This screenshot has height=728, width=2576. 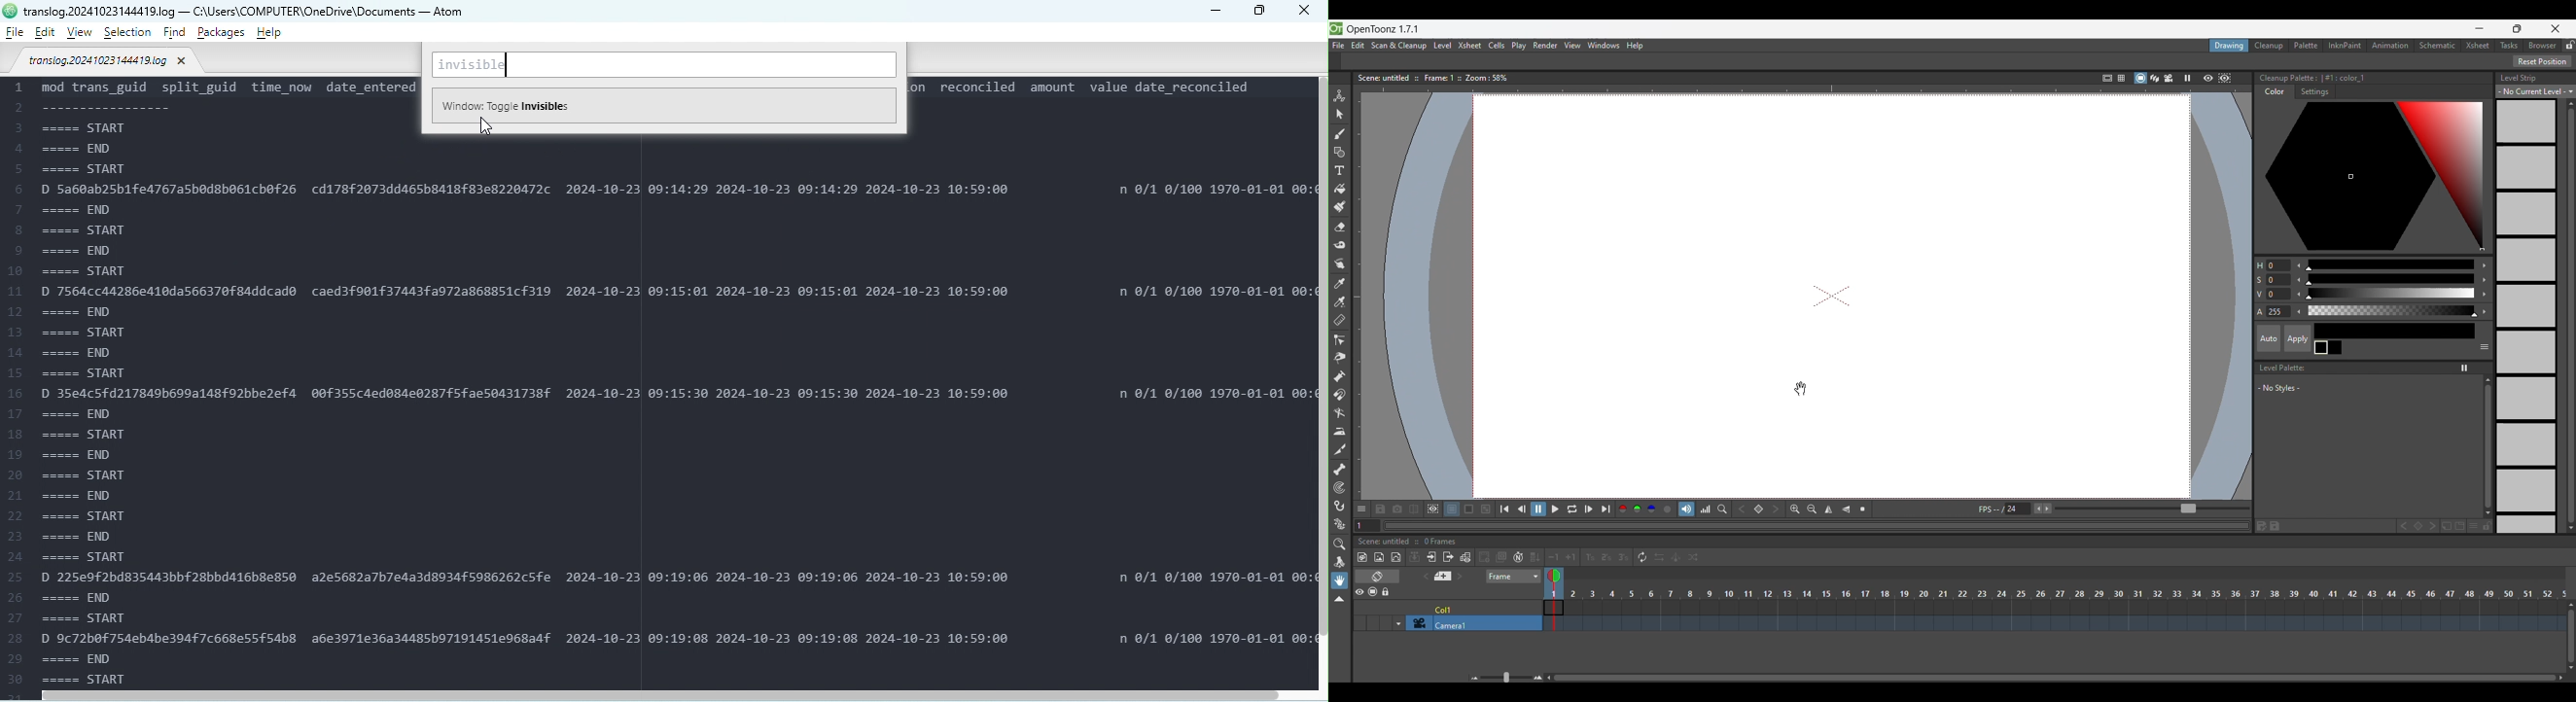 What do you see at coordinates (1659, 557) in the screenshot?
I see `Reverse` at bounding box center [1659, 557].